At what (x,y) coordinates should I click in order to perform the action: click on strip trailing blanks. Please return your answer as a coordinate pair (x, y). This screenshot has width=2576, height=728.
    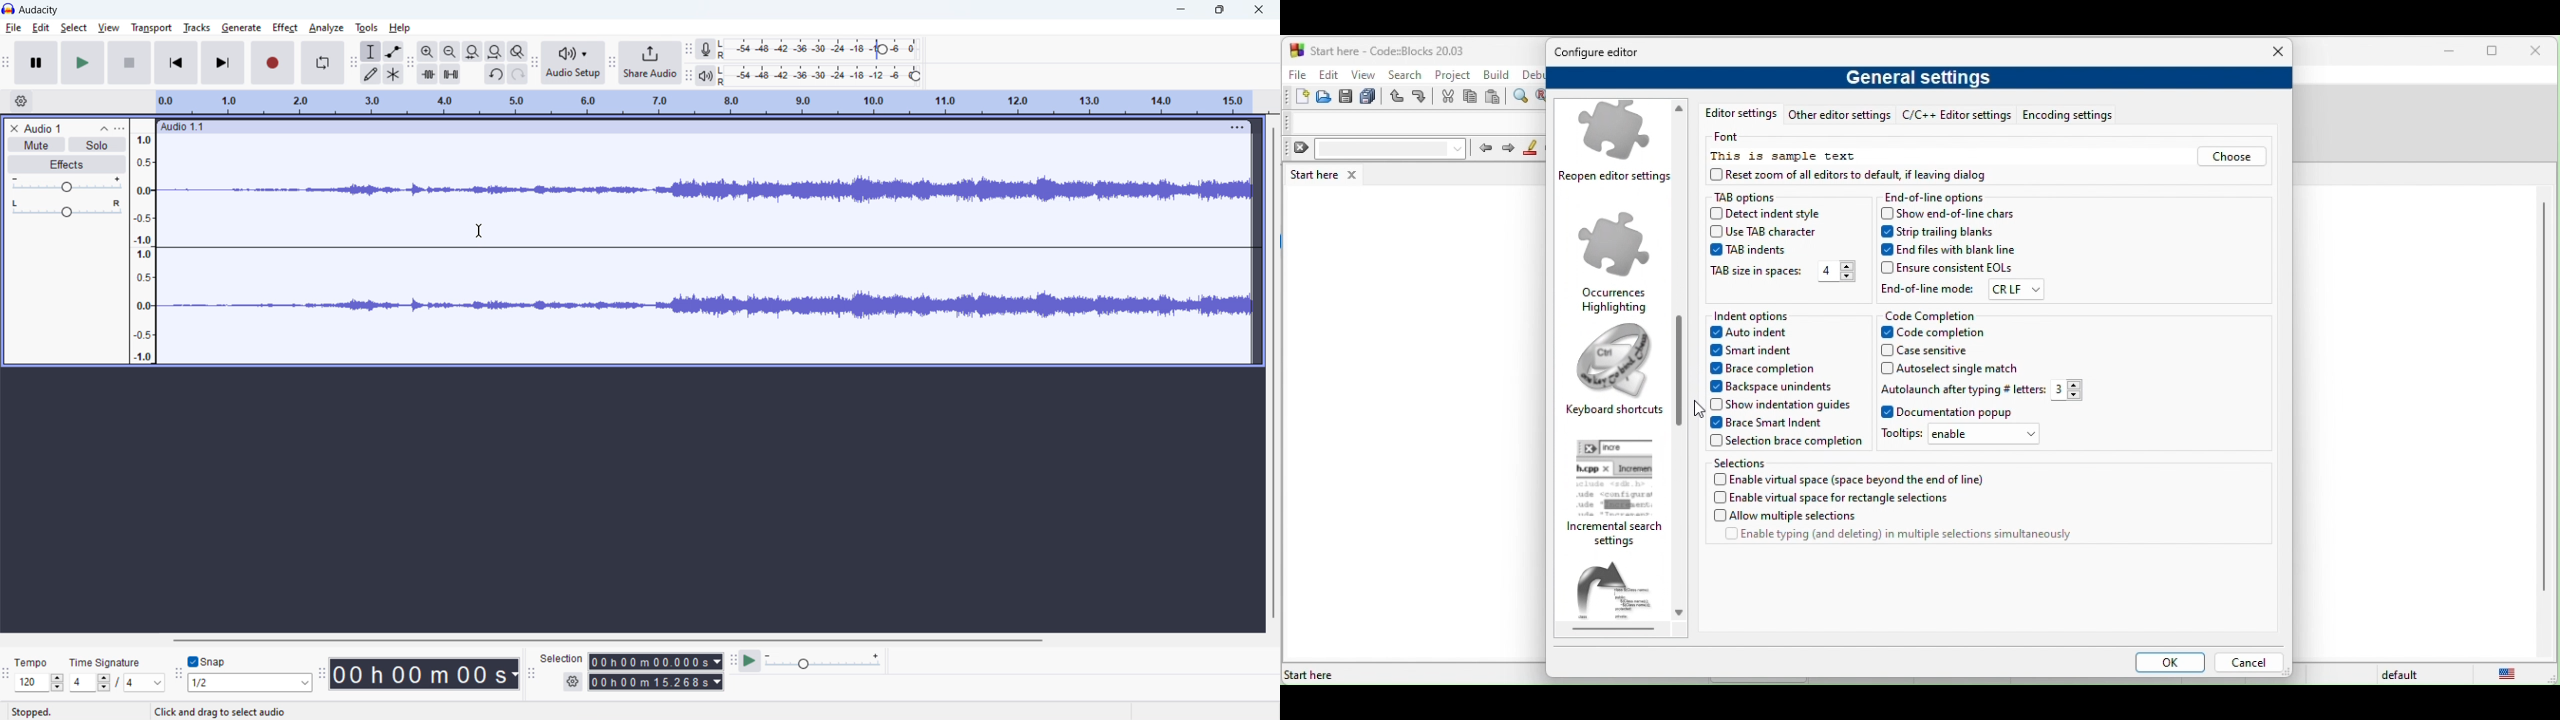
    Looking at the image, I should click on (1942, 232).